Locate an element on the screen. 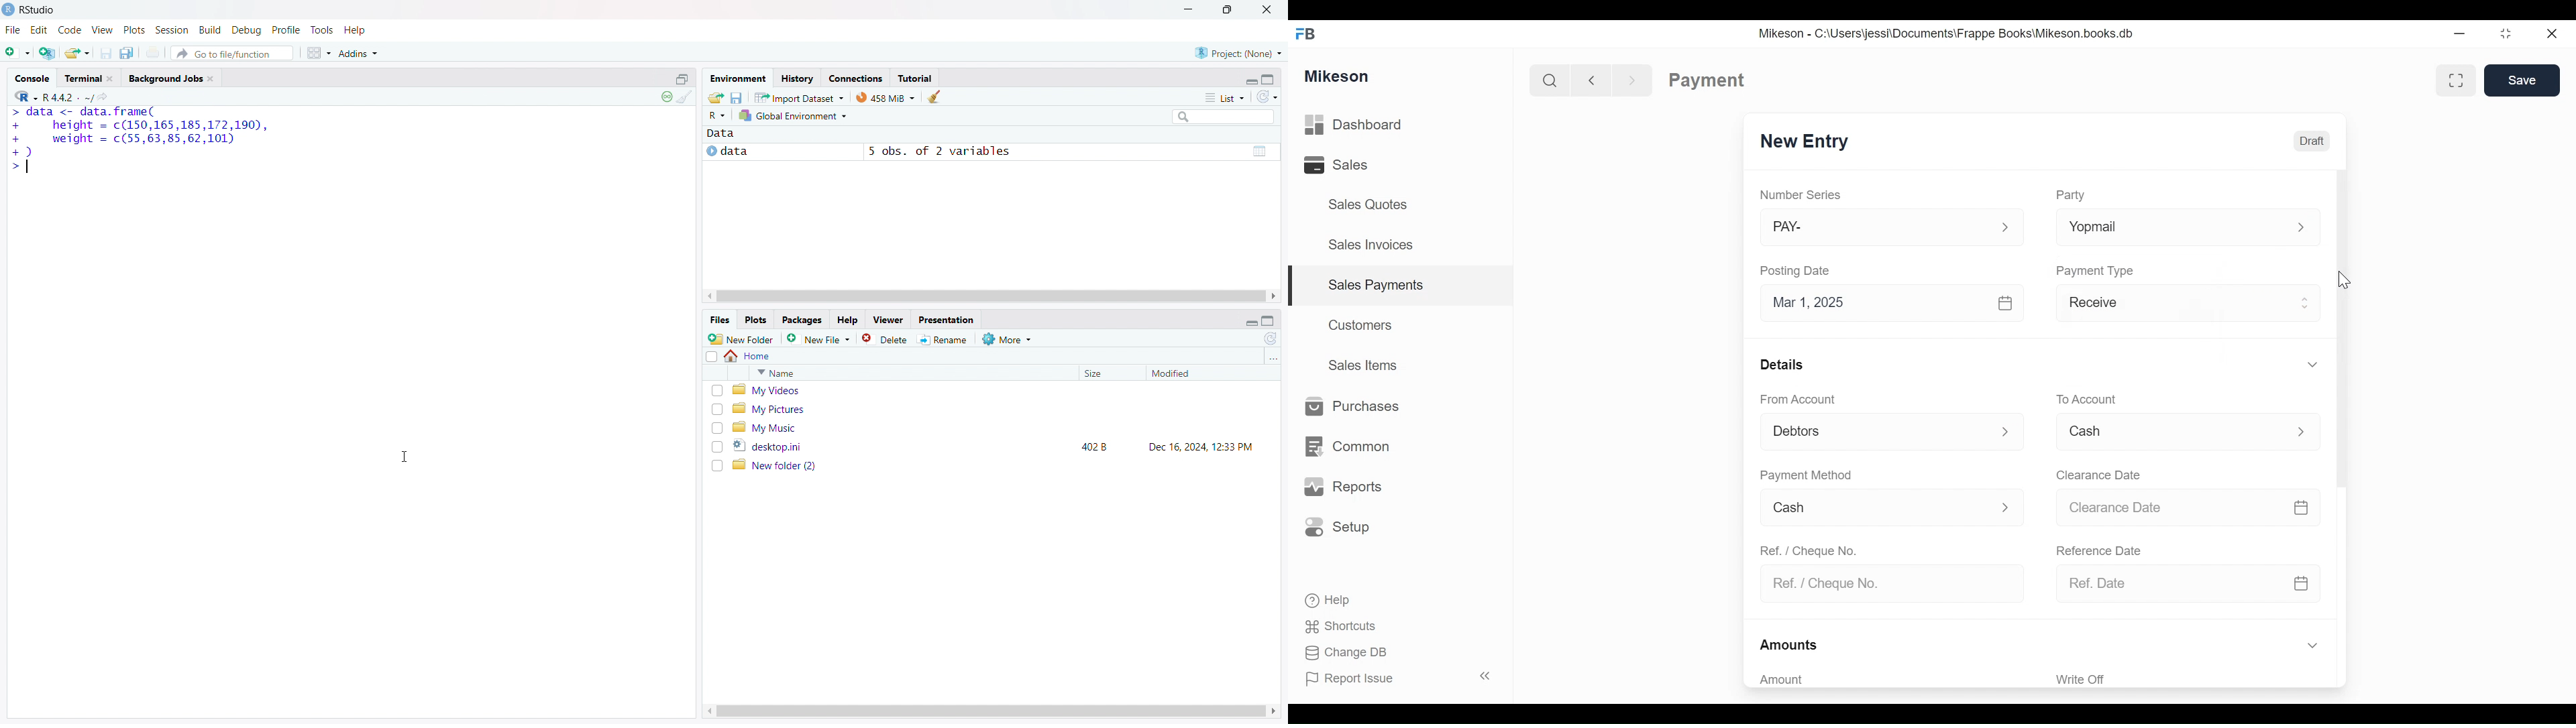  profile is located at coordinates (286, 30).